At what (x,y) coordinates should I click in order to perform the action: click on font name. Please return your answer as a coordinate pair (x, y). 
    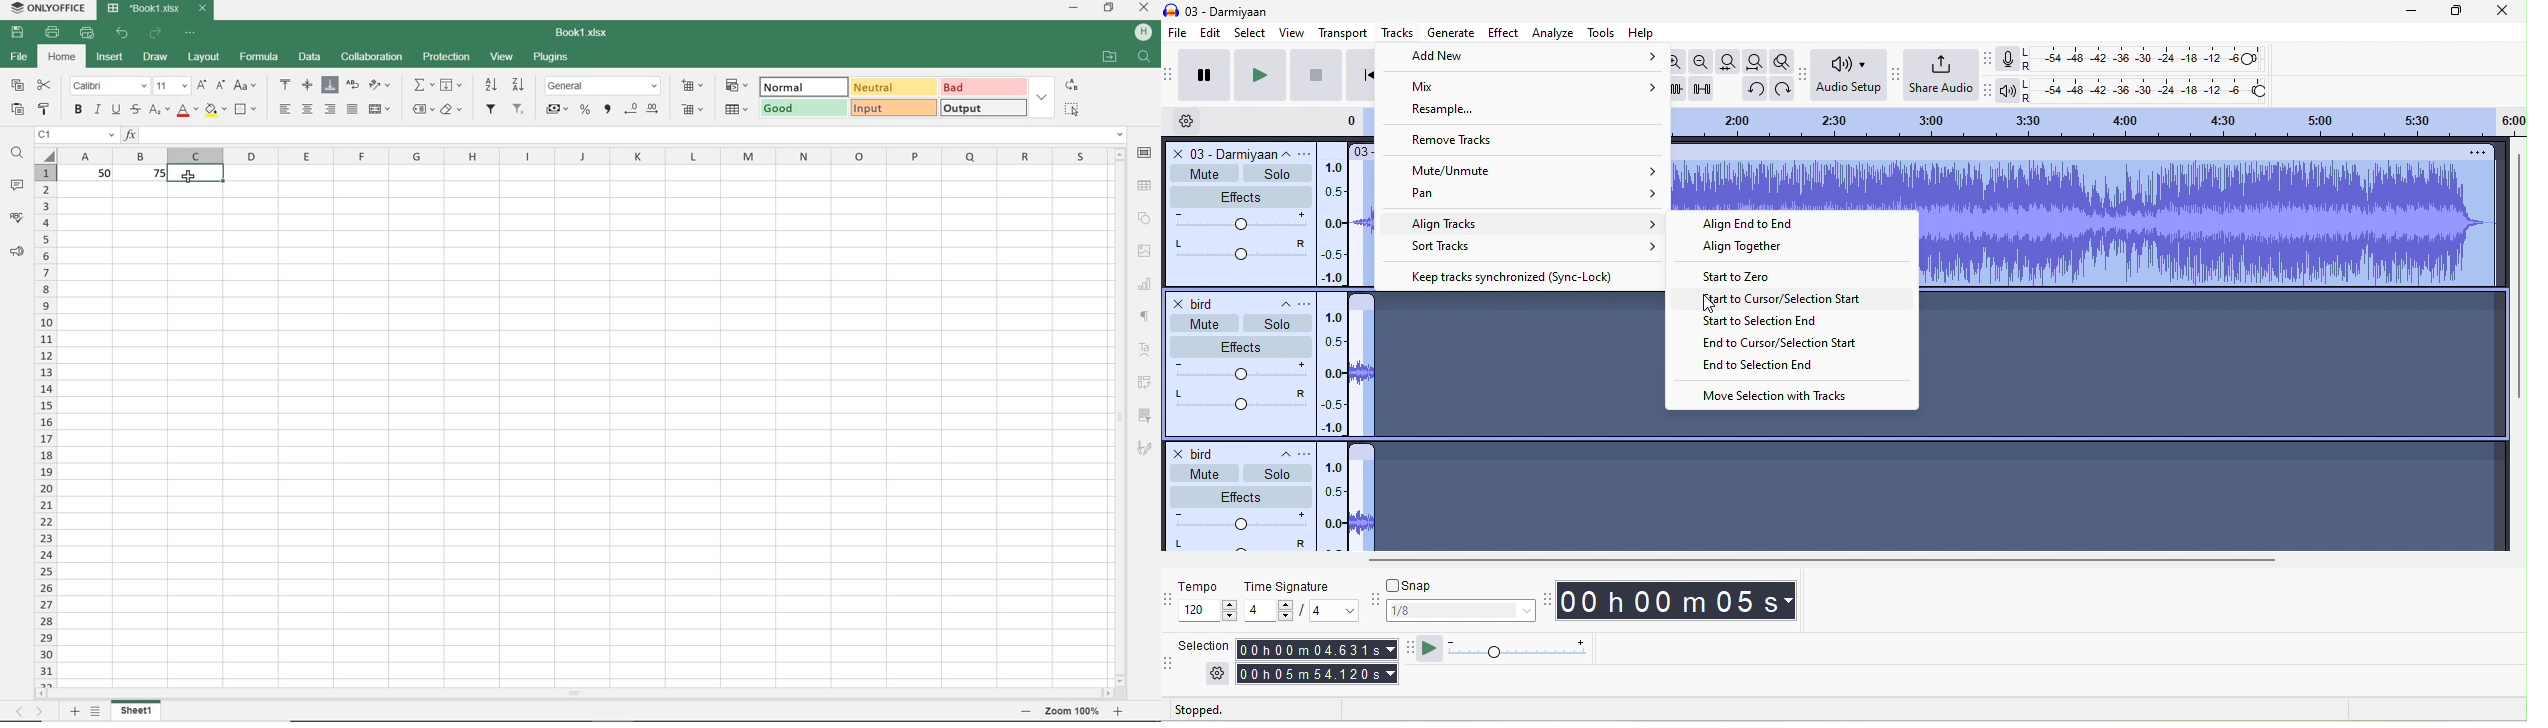
    Looking at the image, I should click on (110, 86).